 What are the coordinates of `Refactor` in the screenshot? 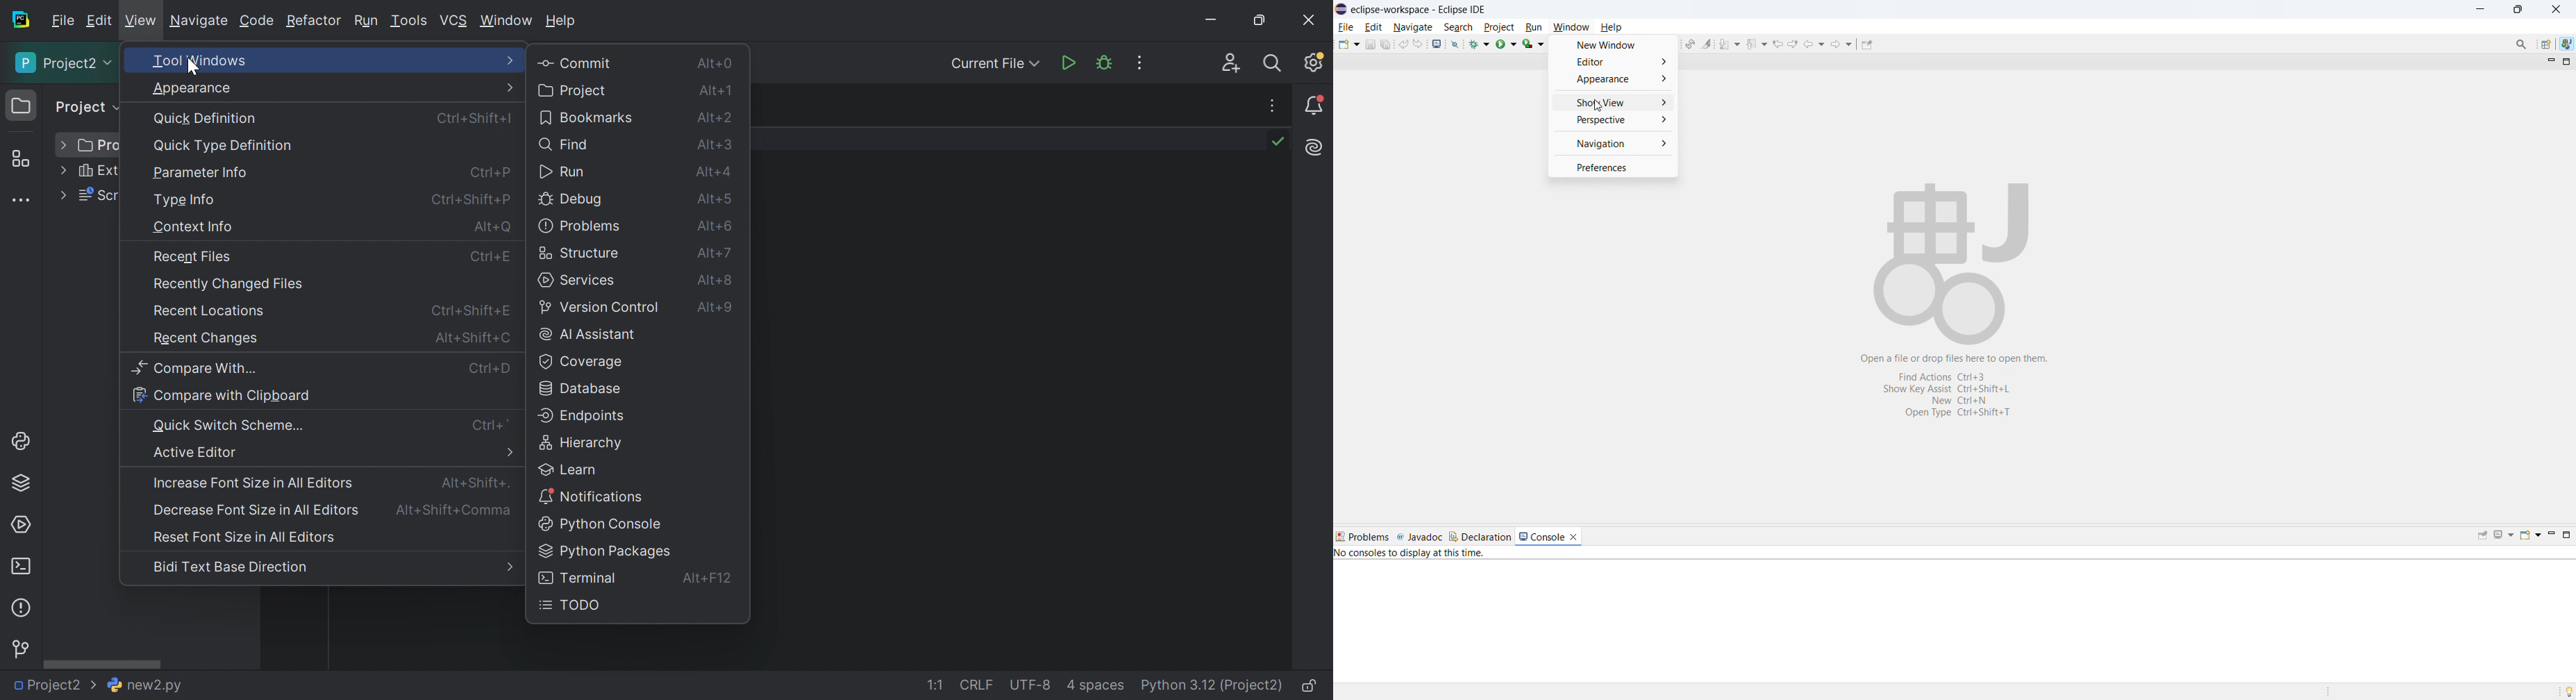 It's located at (315, 21).